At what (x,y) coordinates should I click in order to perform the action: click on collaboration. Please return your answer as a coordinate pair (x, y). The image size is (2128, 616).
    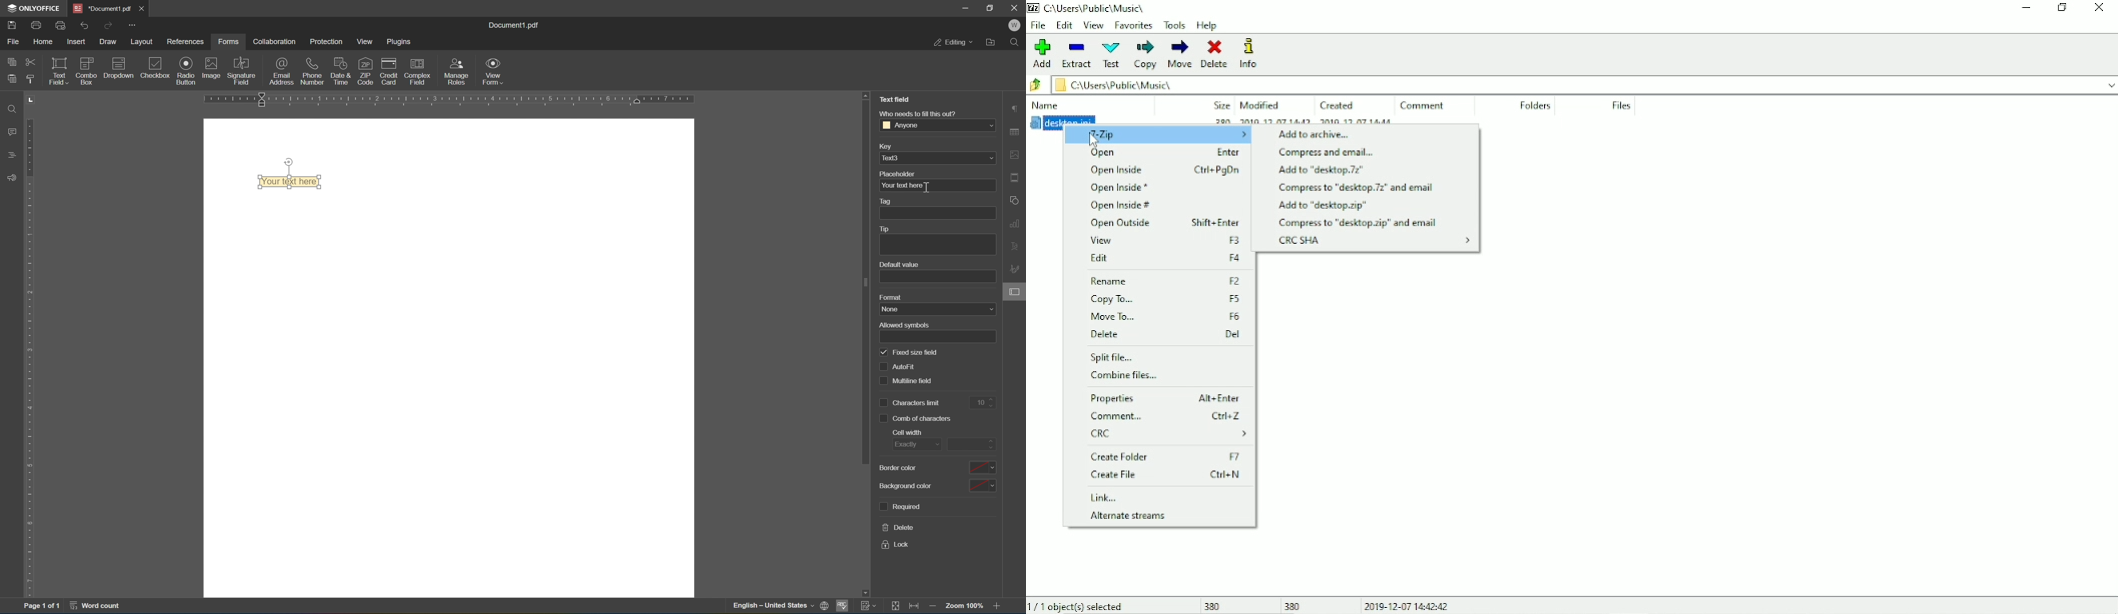
    Looking at the image, I should click on (277, 41).